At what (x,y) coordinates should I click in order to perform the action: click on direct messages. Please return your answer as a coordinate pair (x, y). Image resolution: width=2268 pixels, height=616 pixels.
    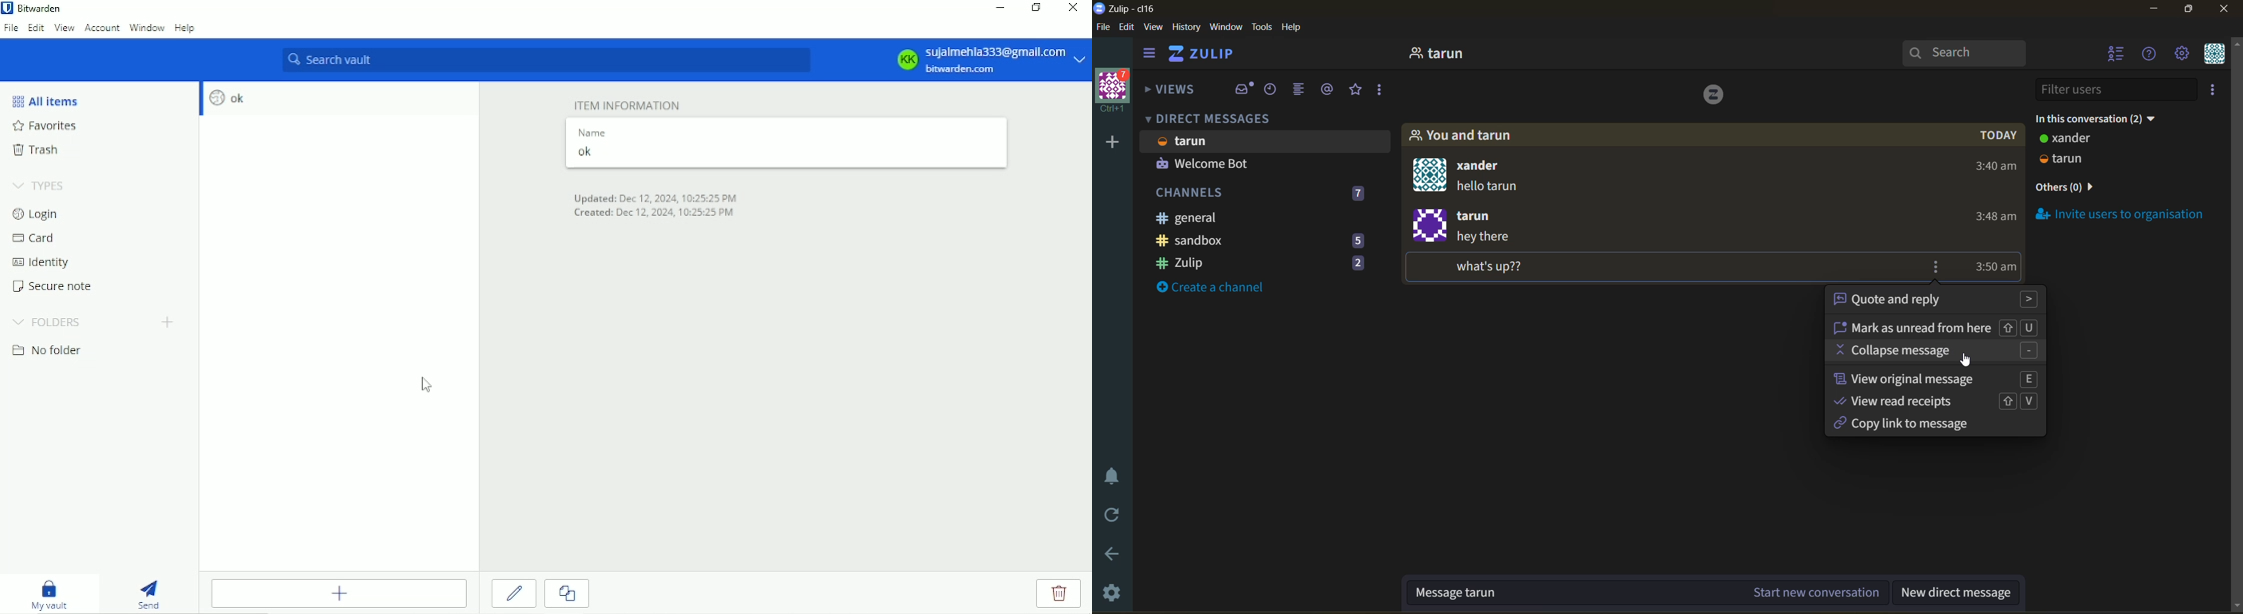
    Looking at the image, I should click on (1220, 119).